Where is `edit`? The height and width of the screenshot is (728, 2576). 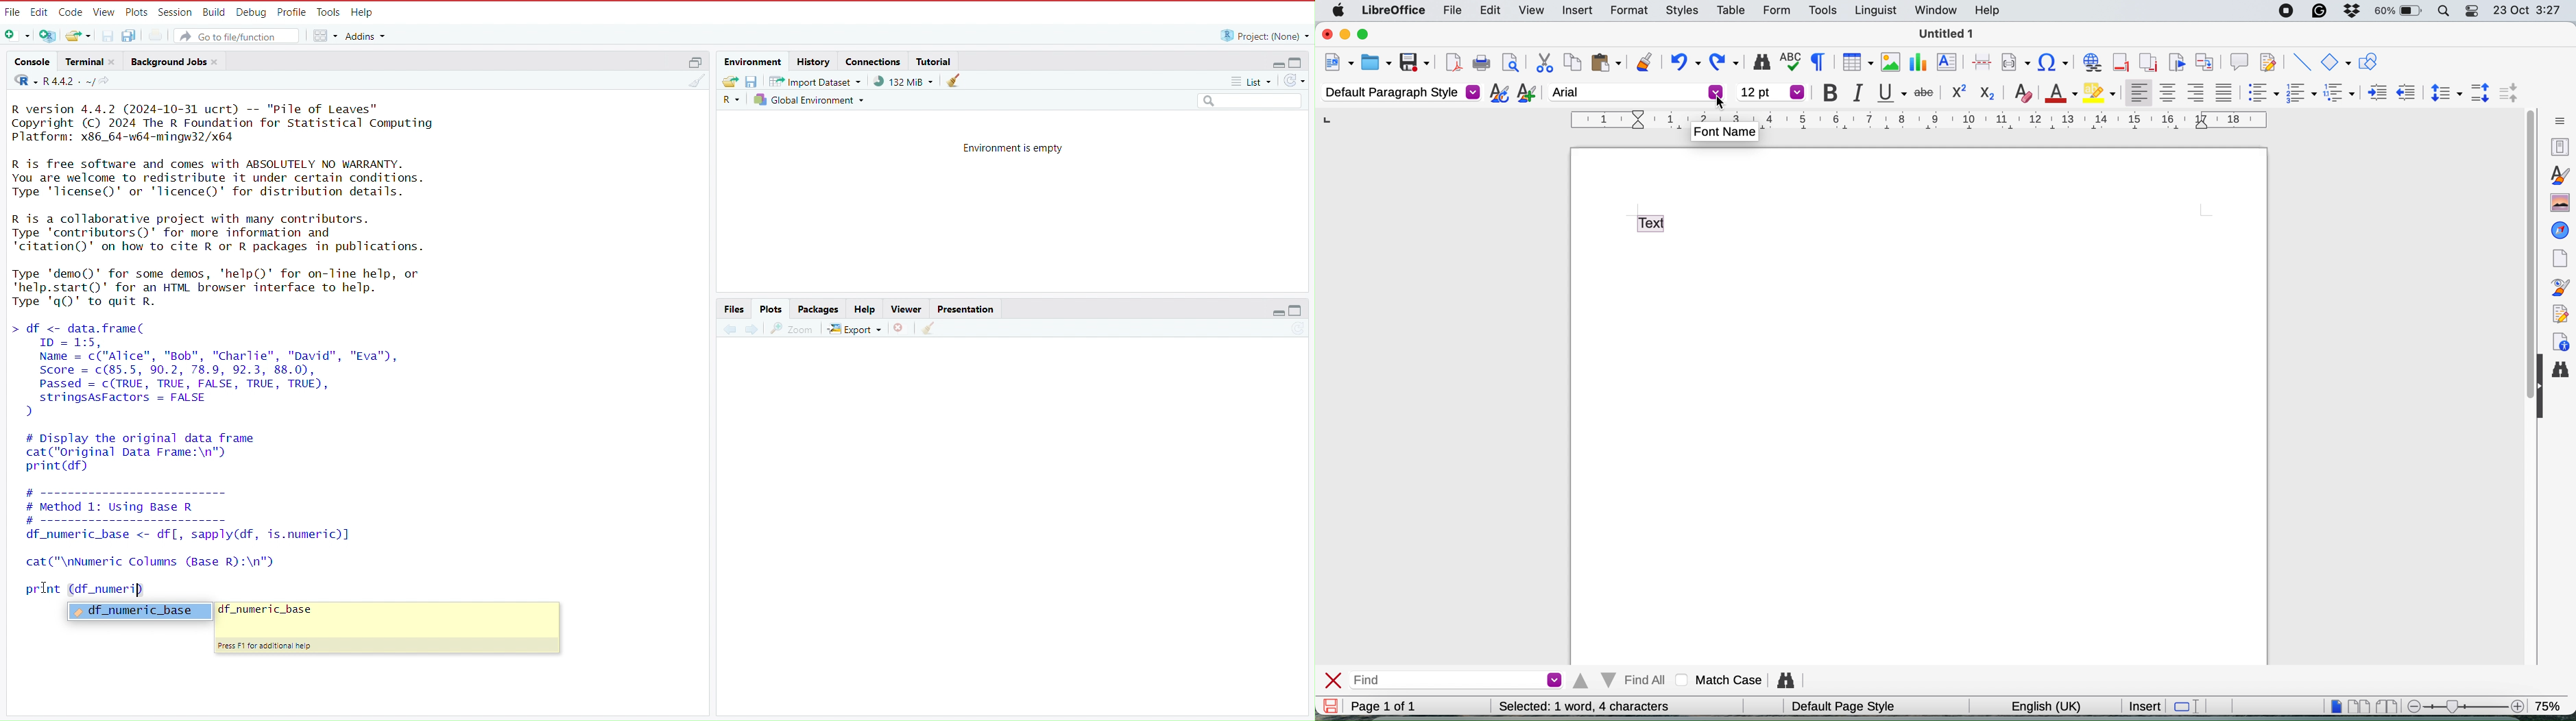 edit is located at coordinates (1491, 11).